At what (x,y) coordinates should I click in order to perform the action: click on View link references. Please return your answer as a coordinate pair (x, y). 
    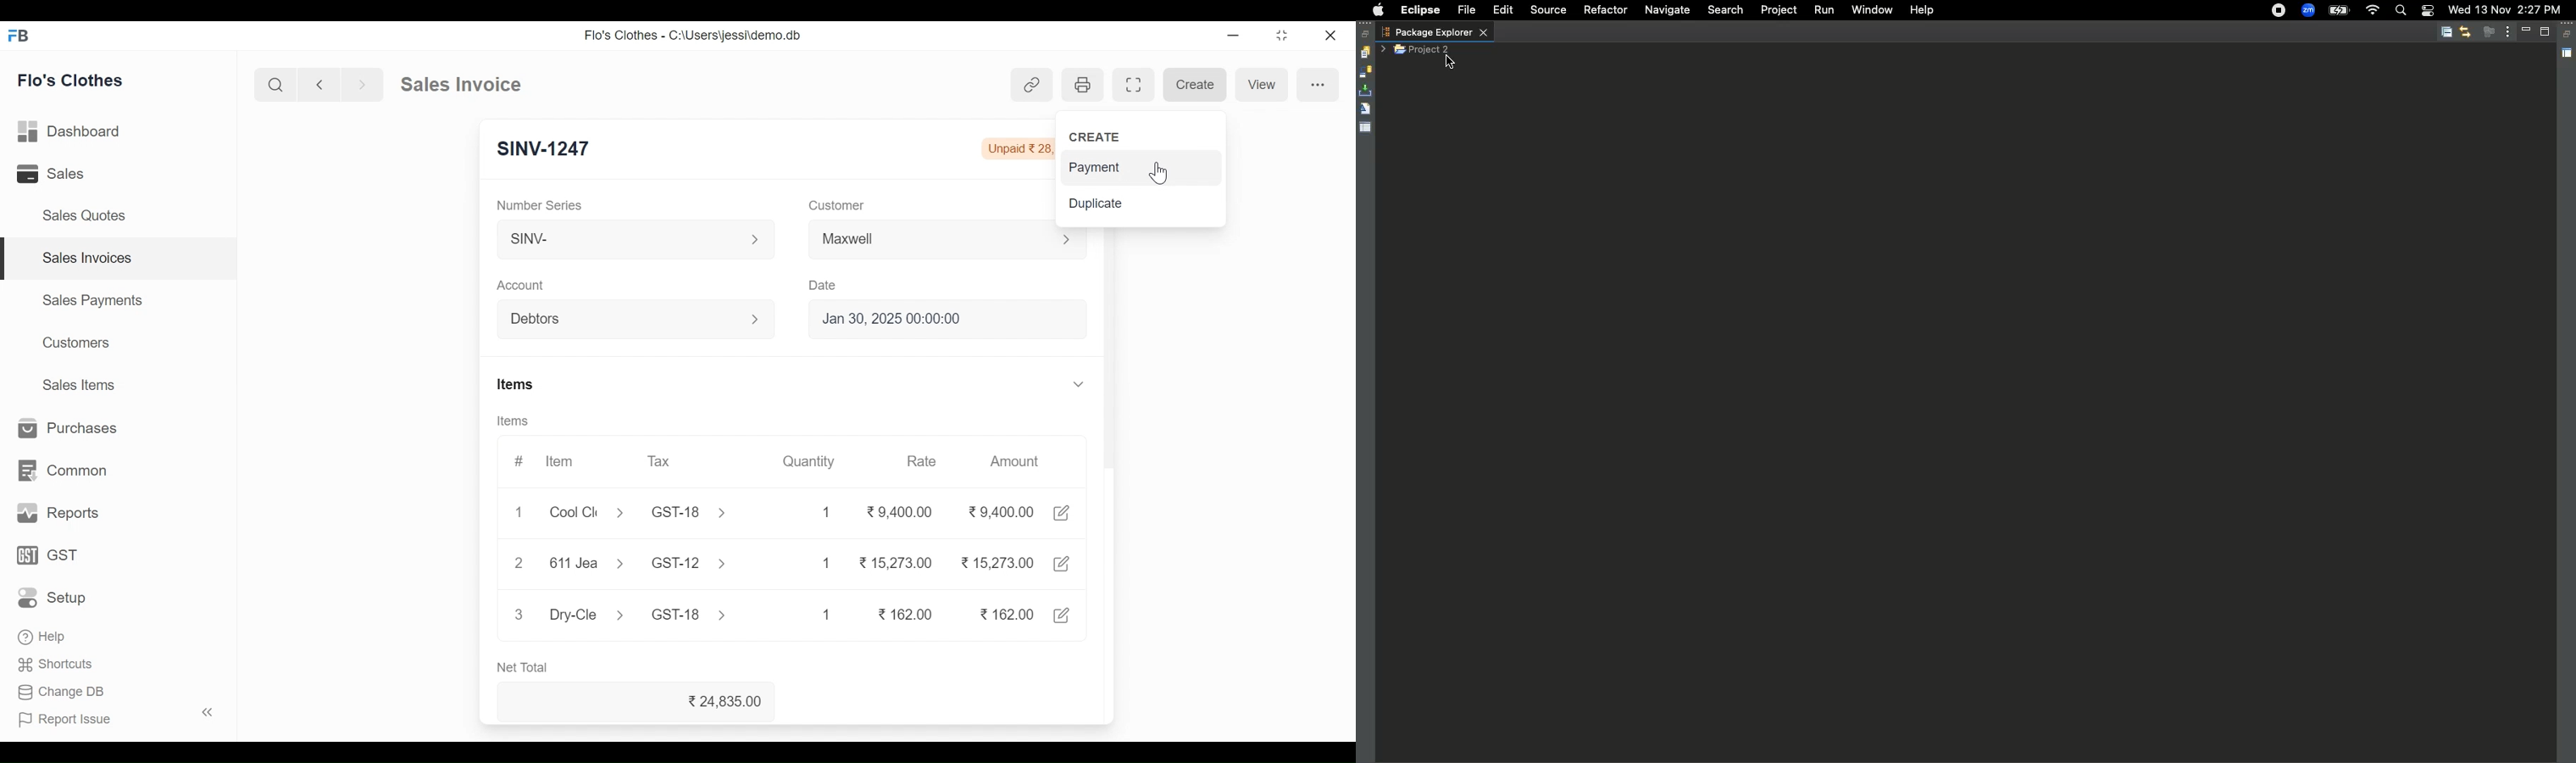
    Looking at the image, I should click on (1032, 85).